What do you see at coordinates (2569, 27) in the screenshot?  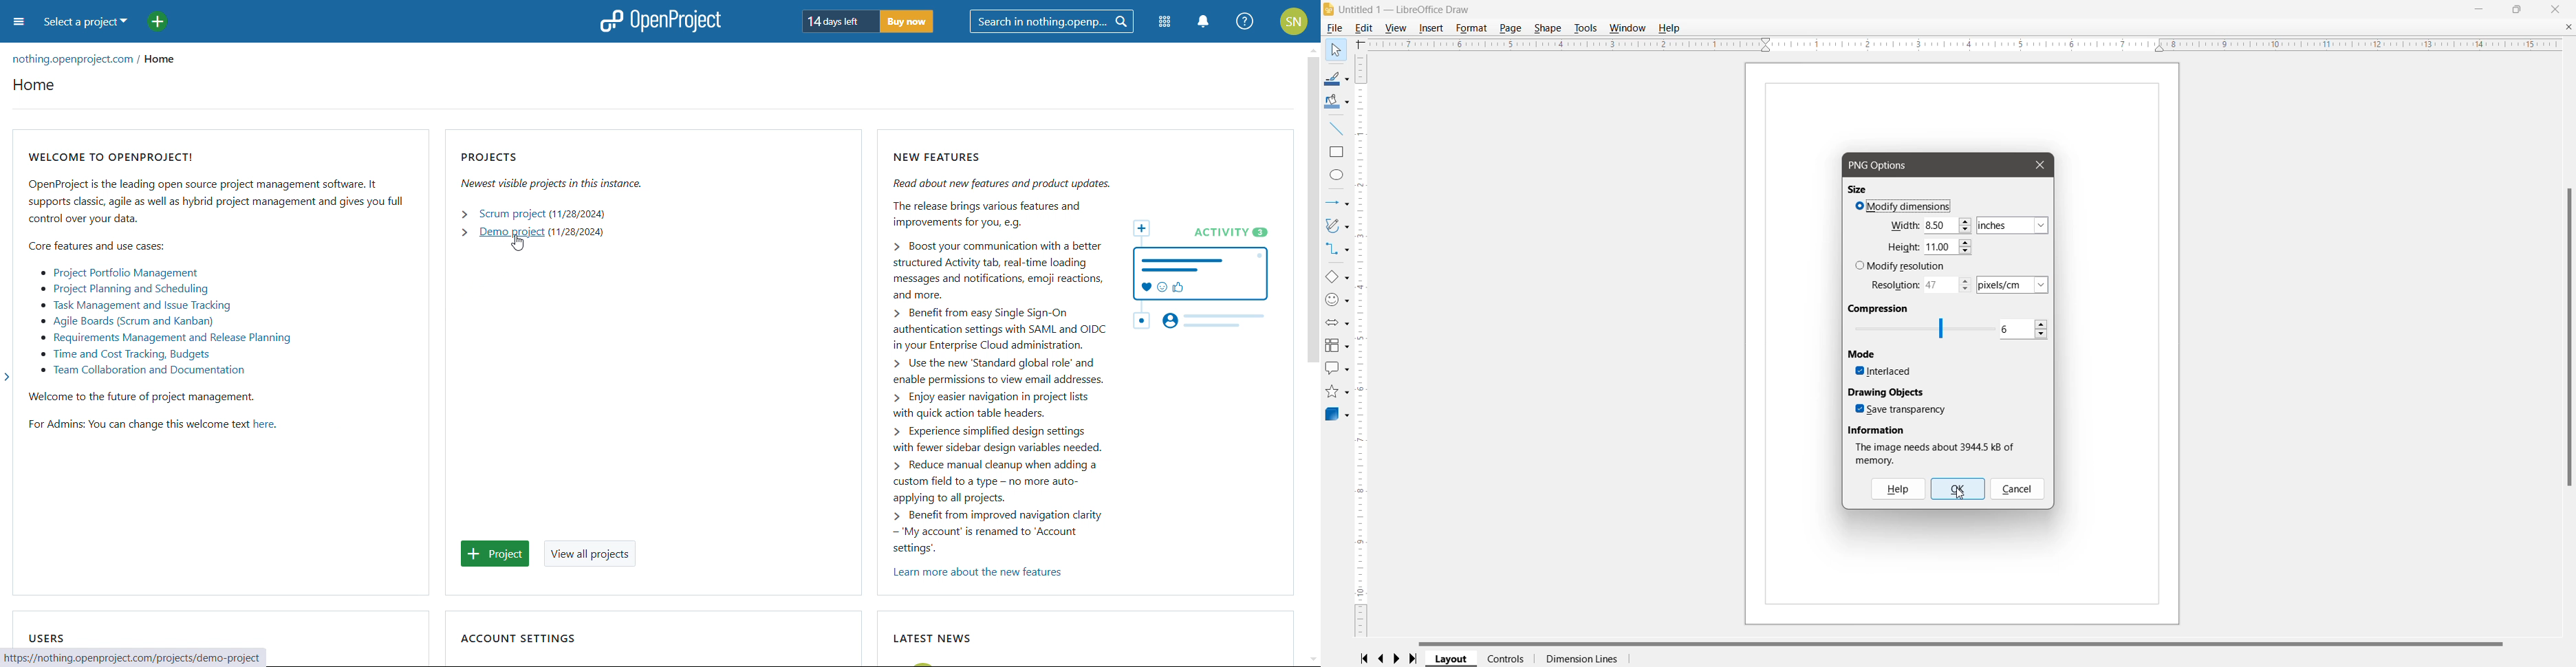 I see `Close Document` at bounding box center [2569, 27].